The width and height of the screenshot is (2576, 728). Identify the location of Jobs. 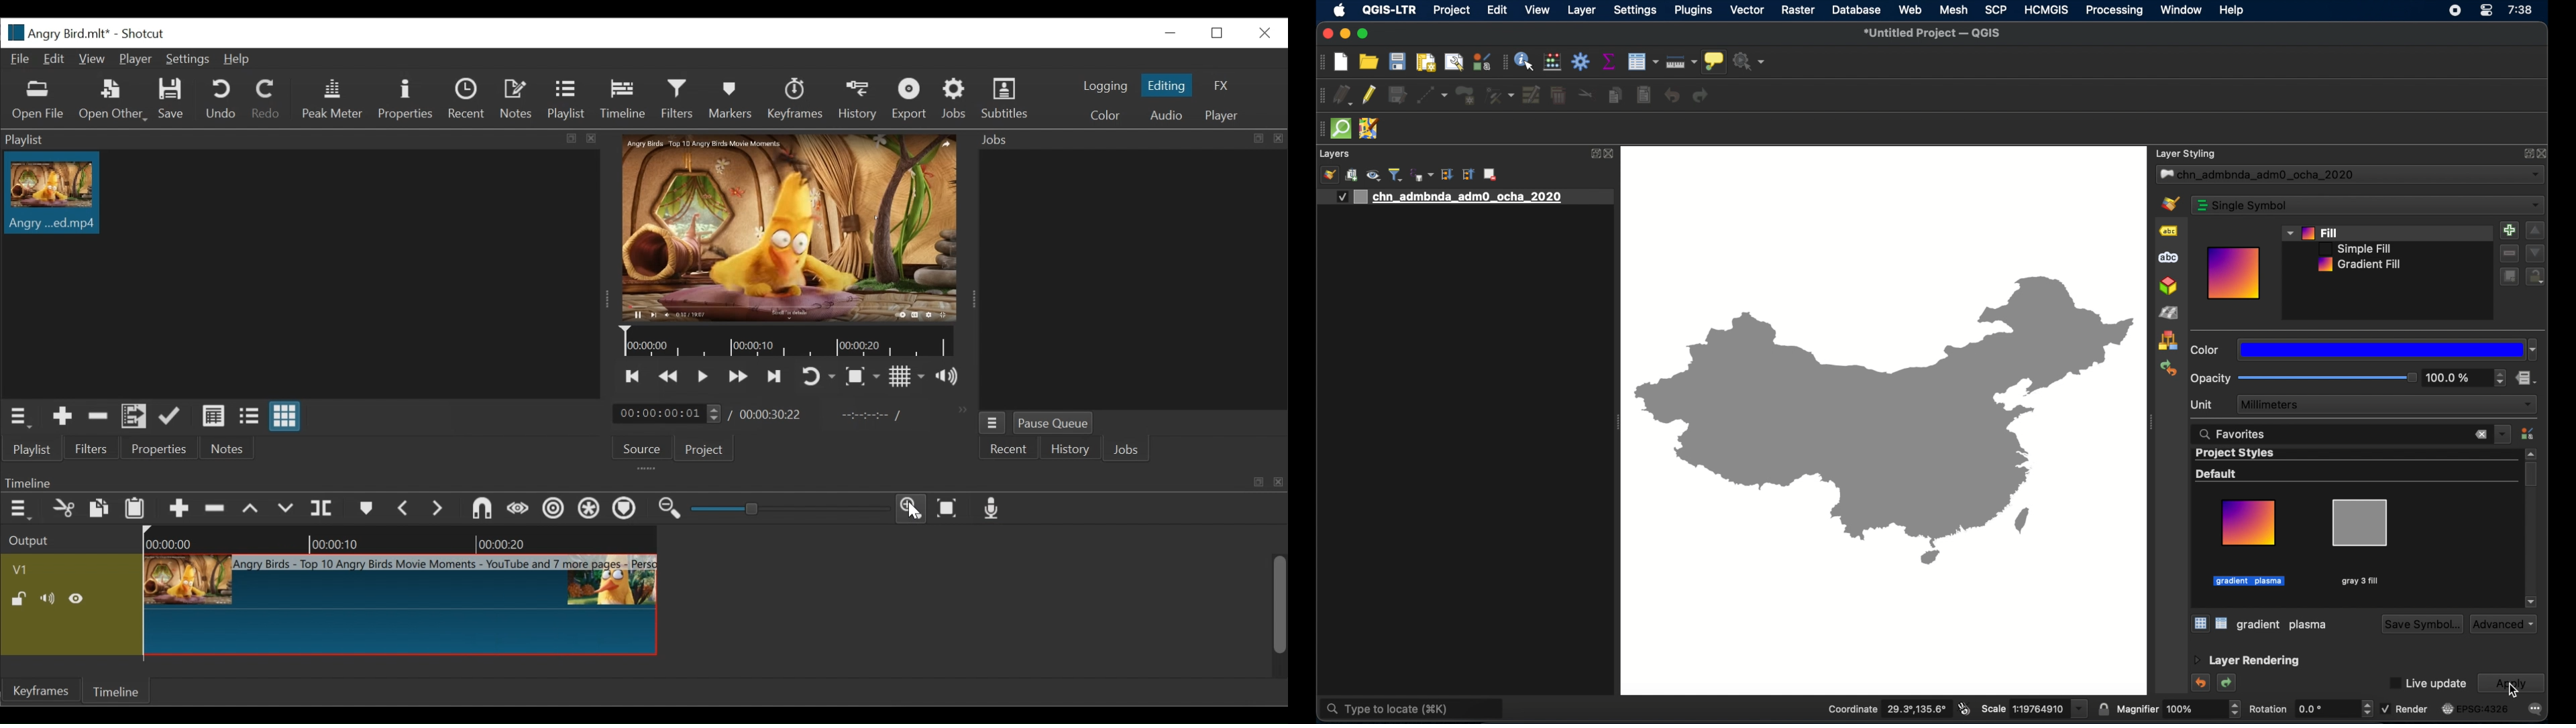
(956, 99).